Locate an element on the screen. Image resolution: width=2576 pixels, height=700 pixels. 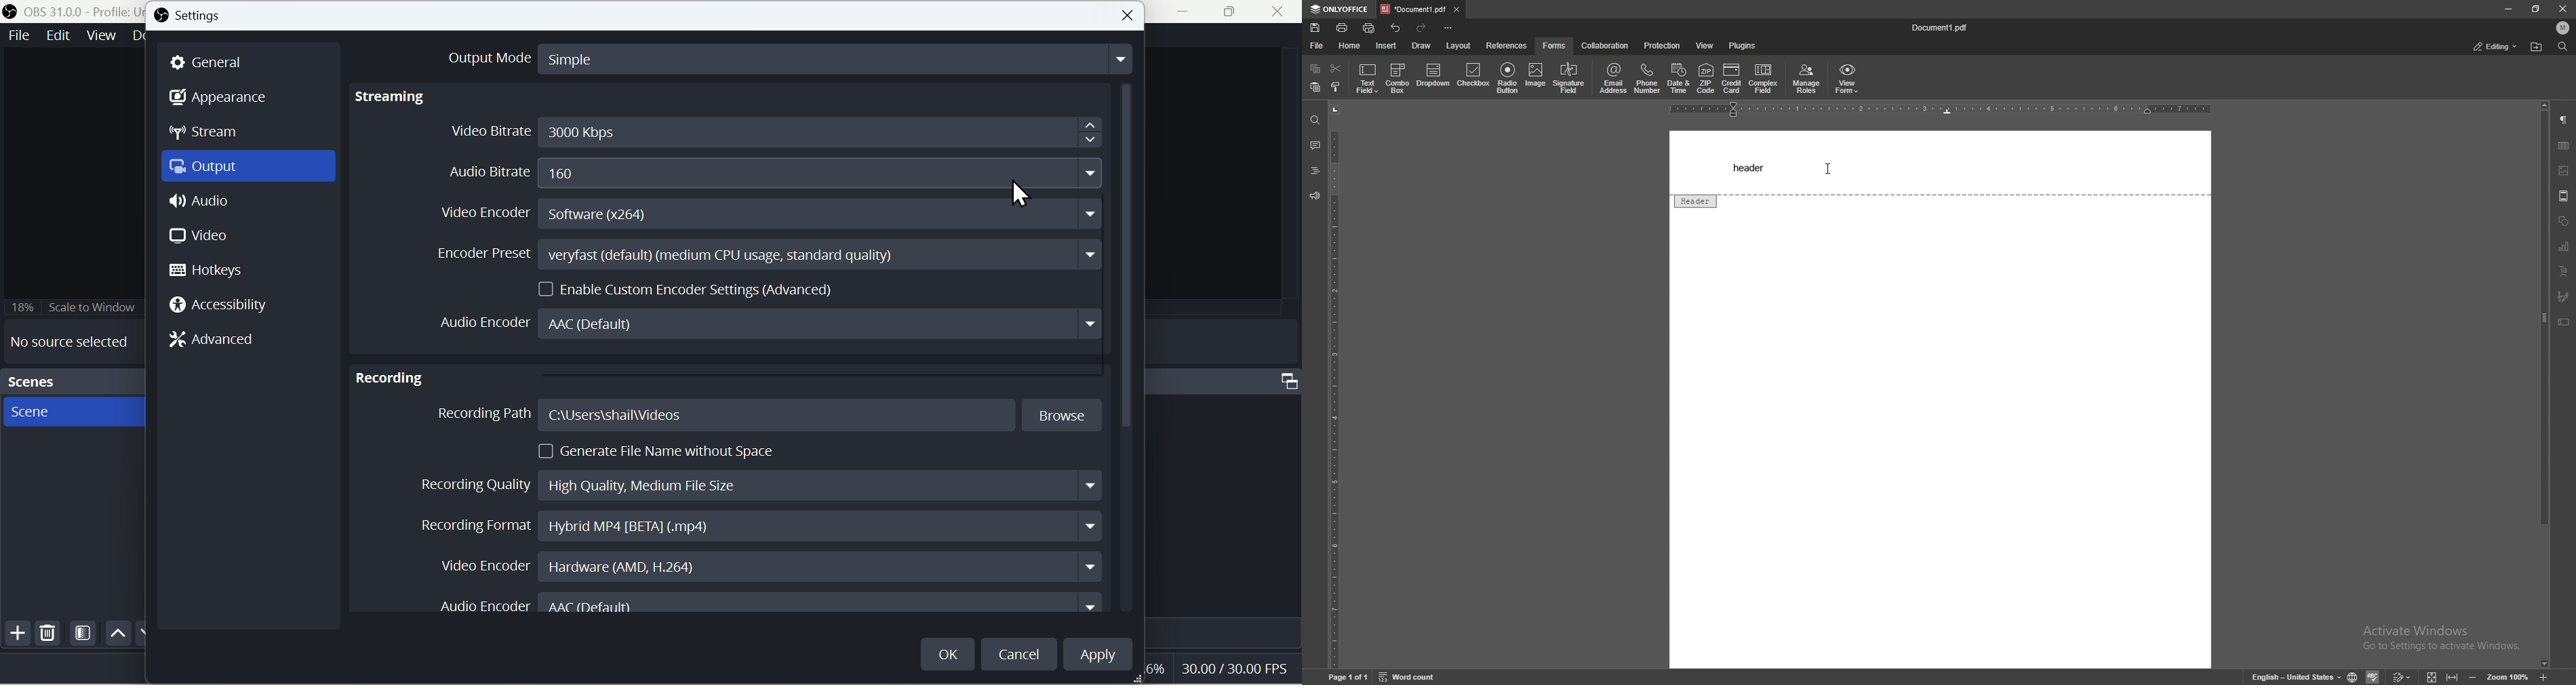
find is located at coordinates (2563, 46).